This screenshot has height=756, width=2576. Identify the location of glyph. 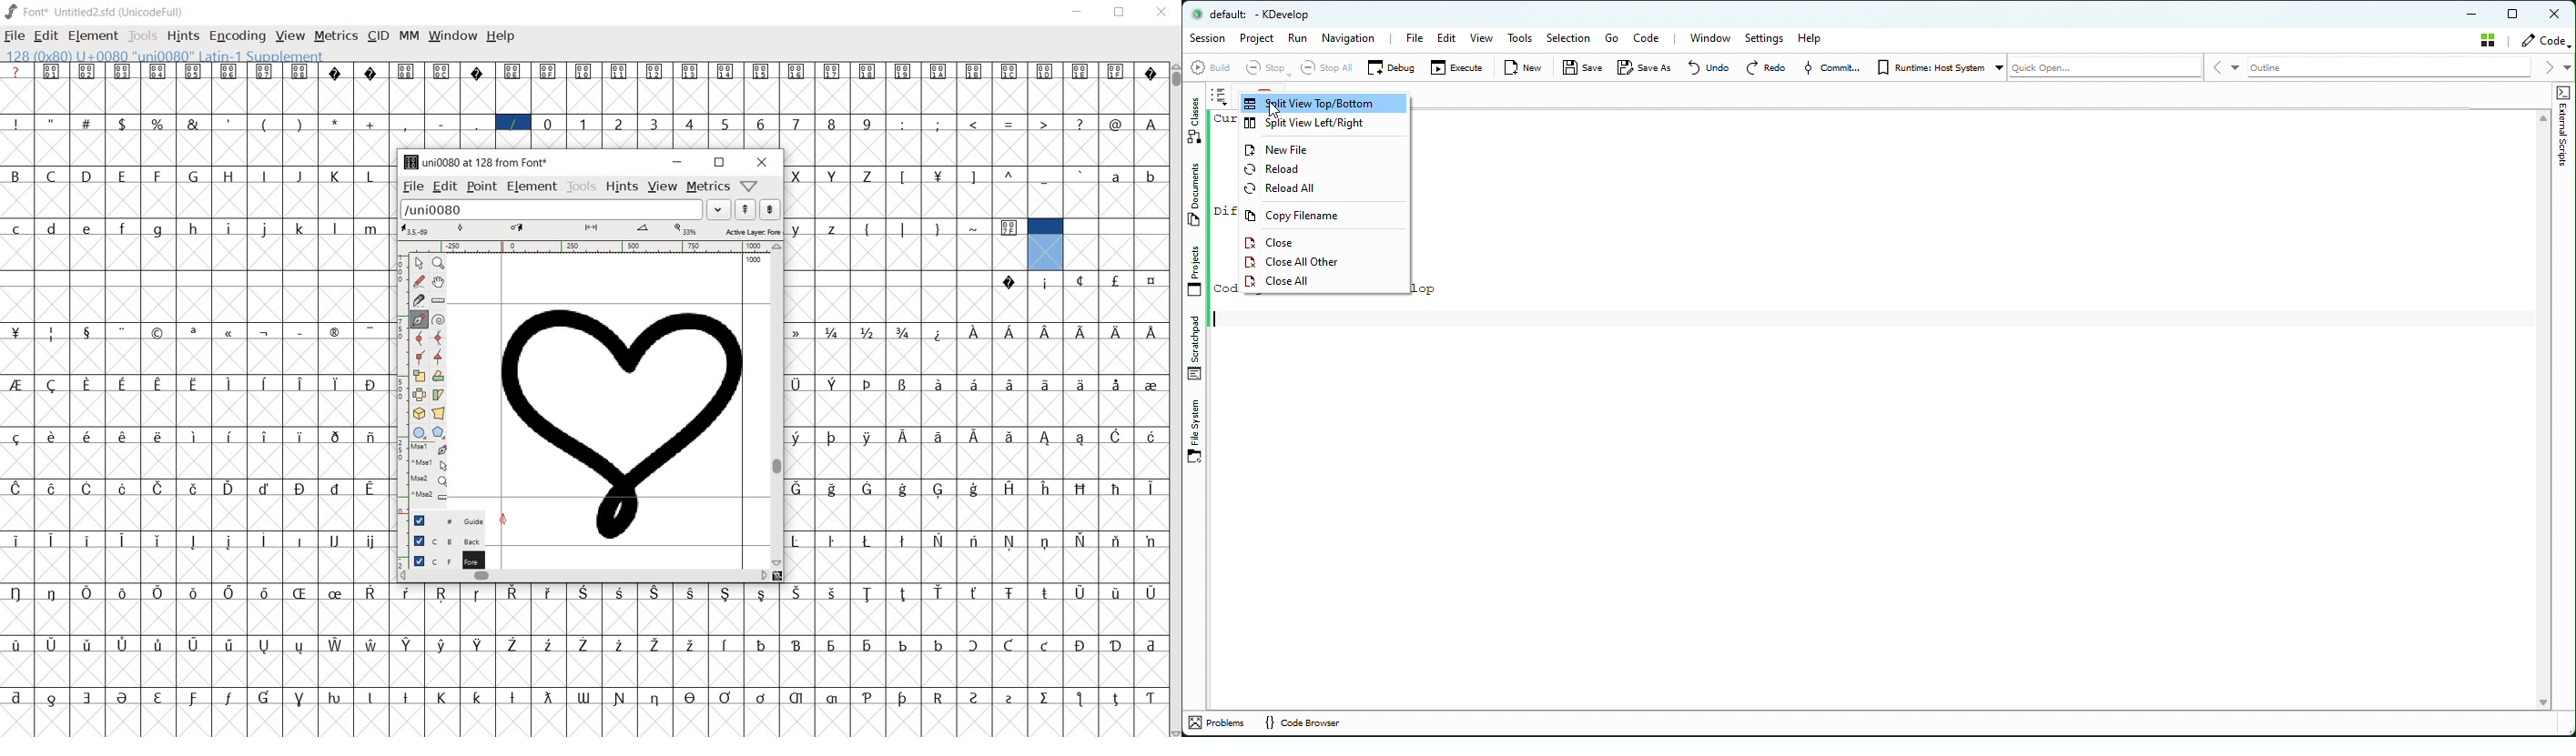
(833, 230).